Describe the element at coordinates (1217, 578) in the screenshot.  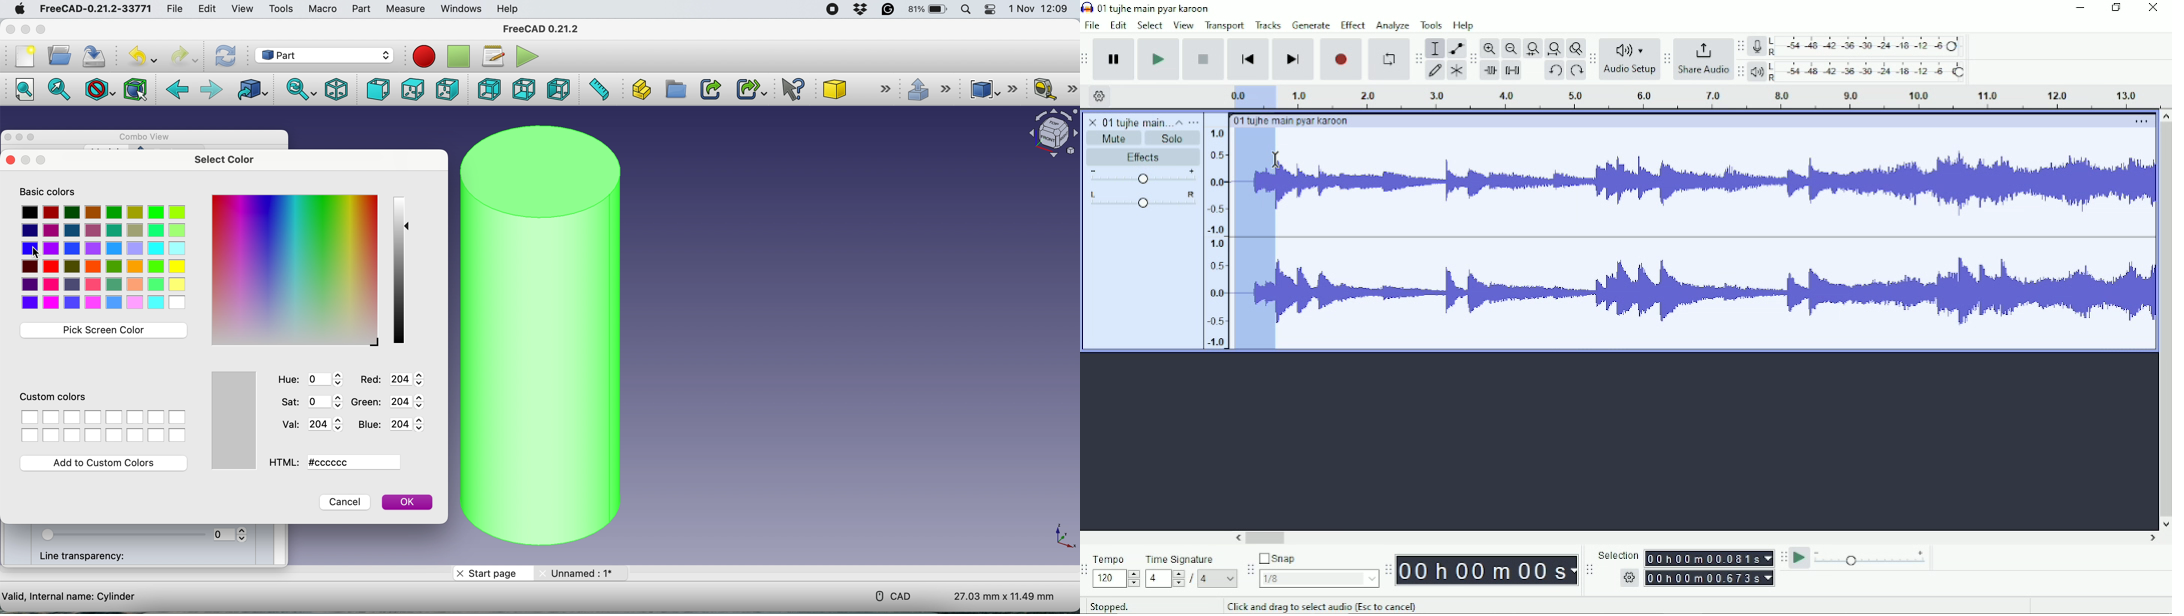
I see `4` at that location.